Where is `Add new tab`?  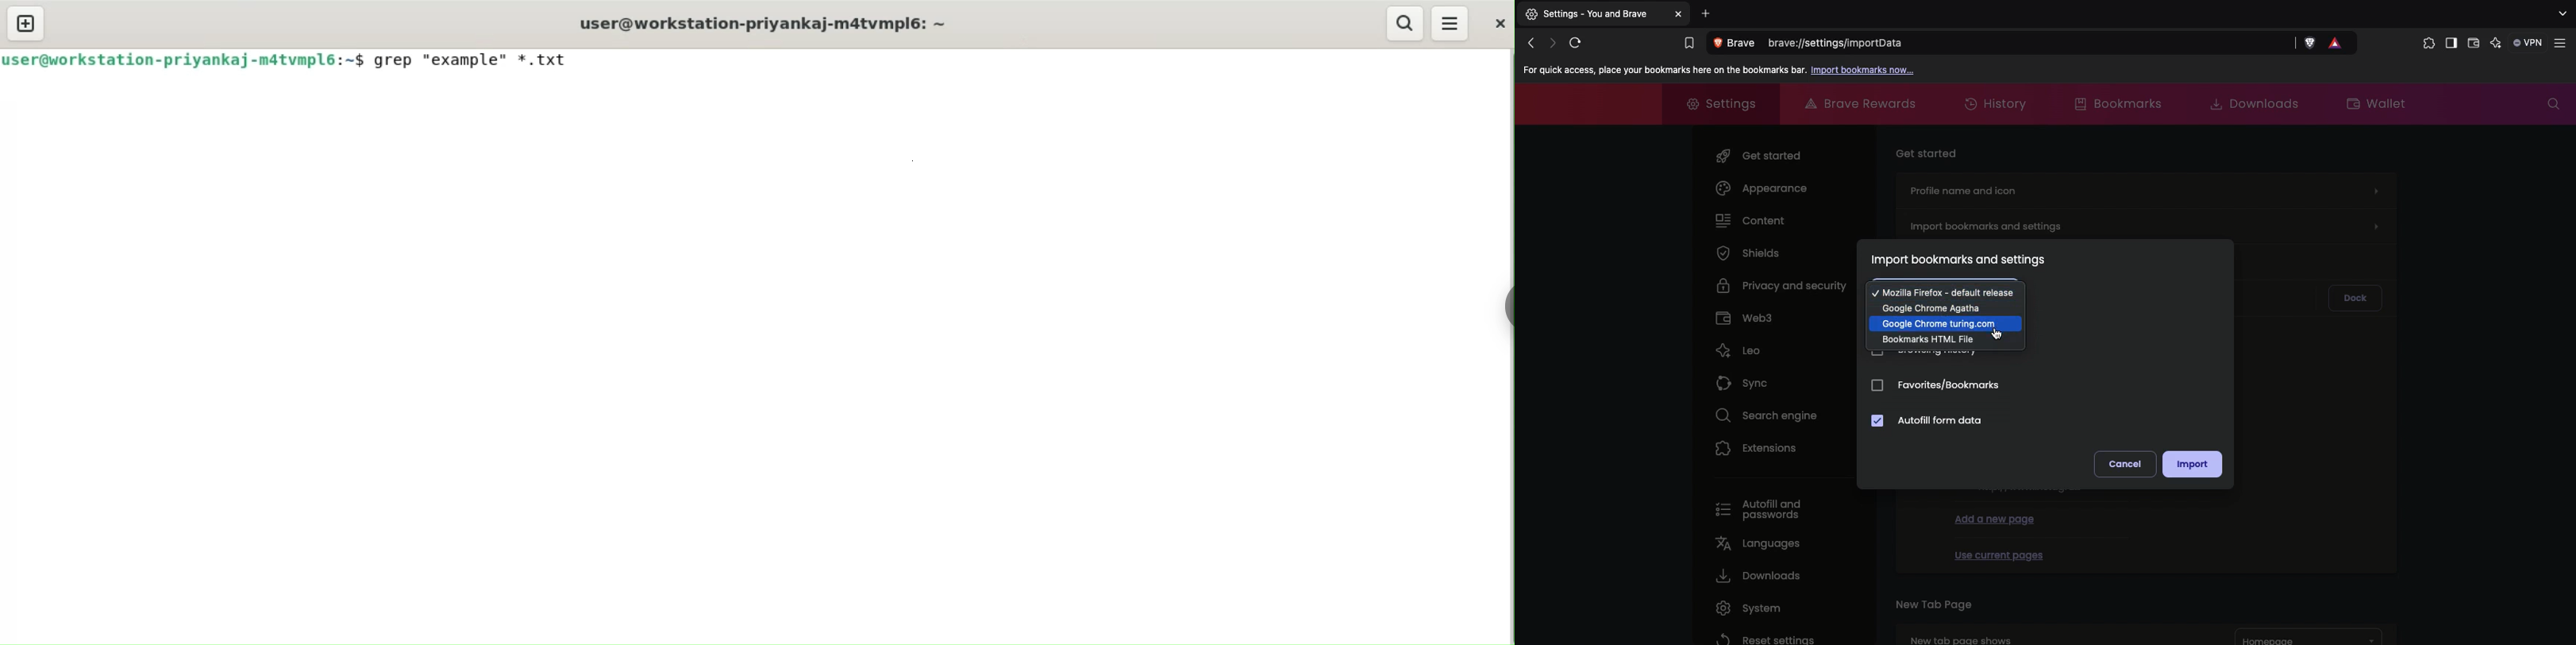 Add new tab is located at coordinates (1706, 13).